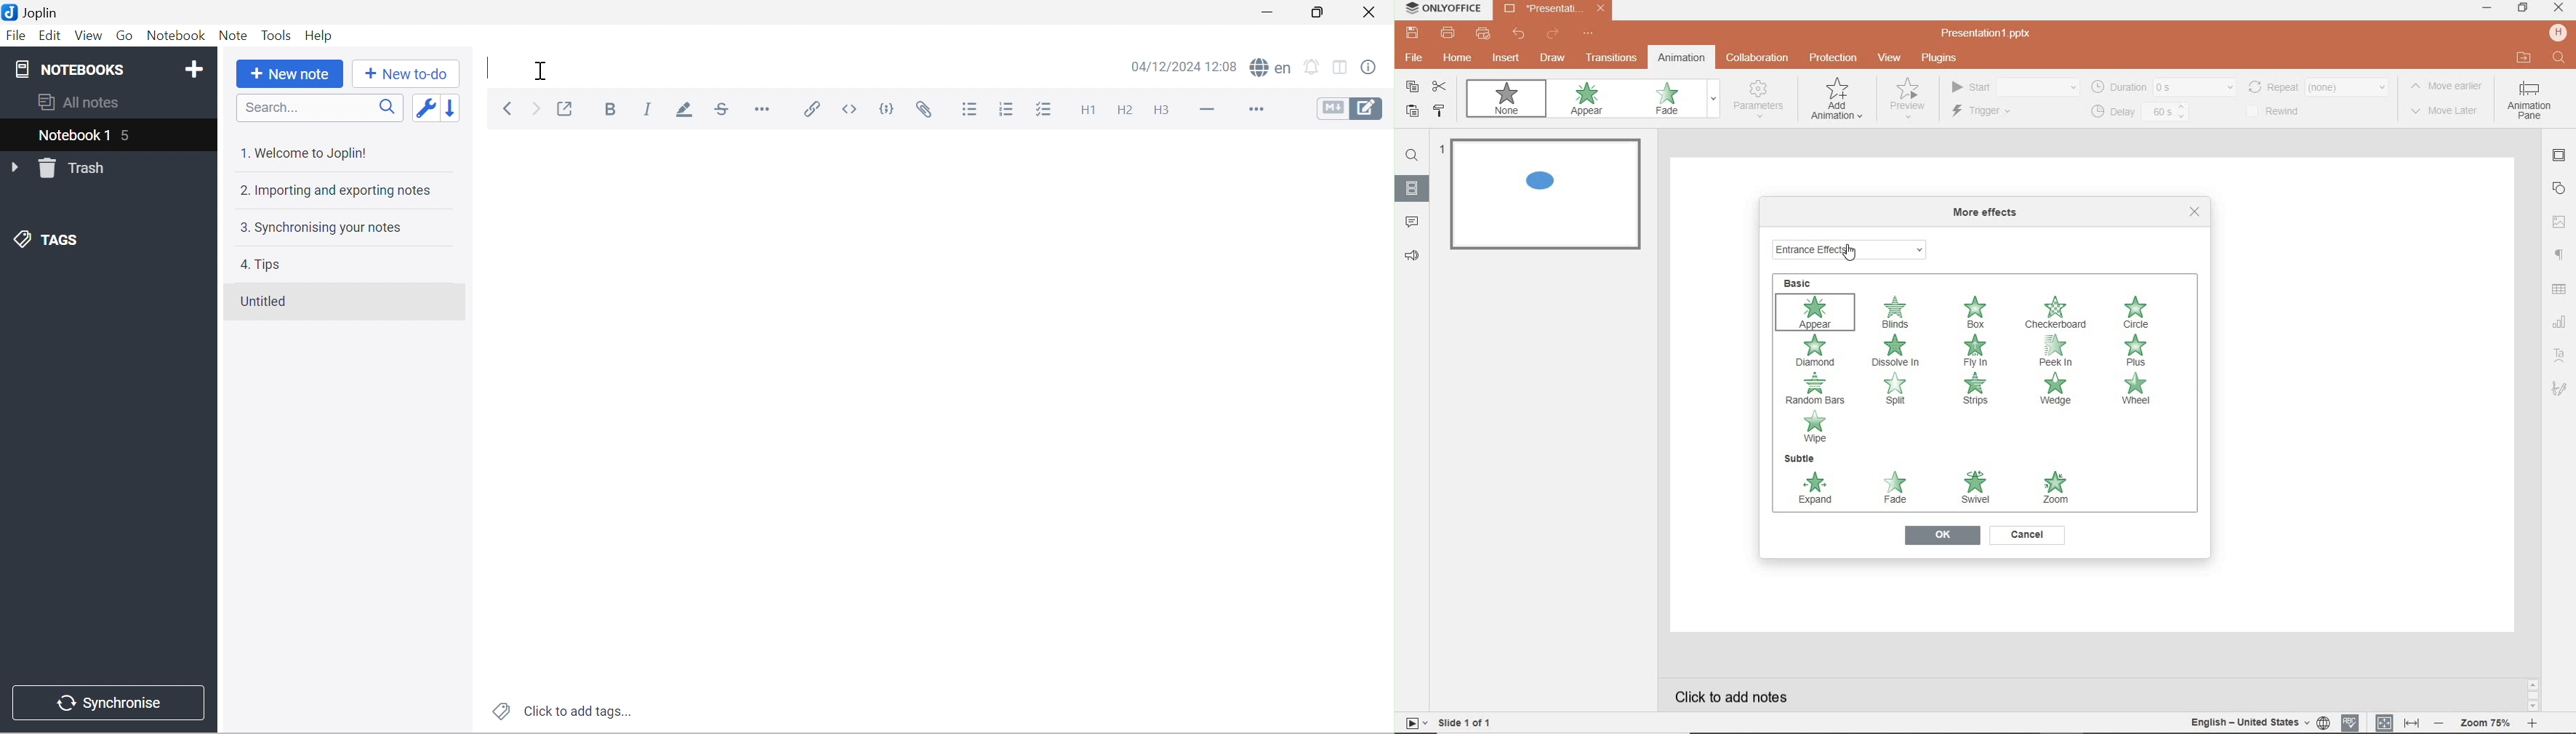  I want to click on Bold, so click(612, 110).